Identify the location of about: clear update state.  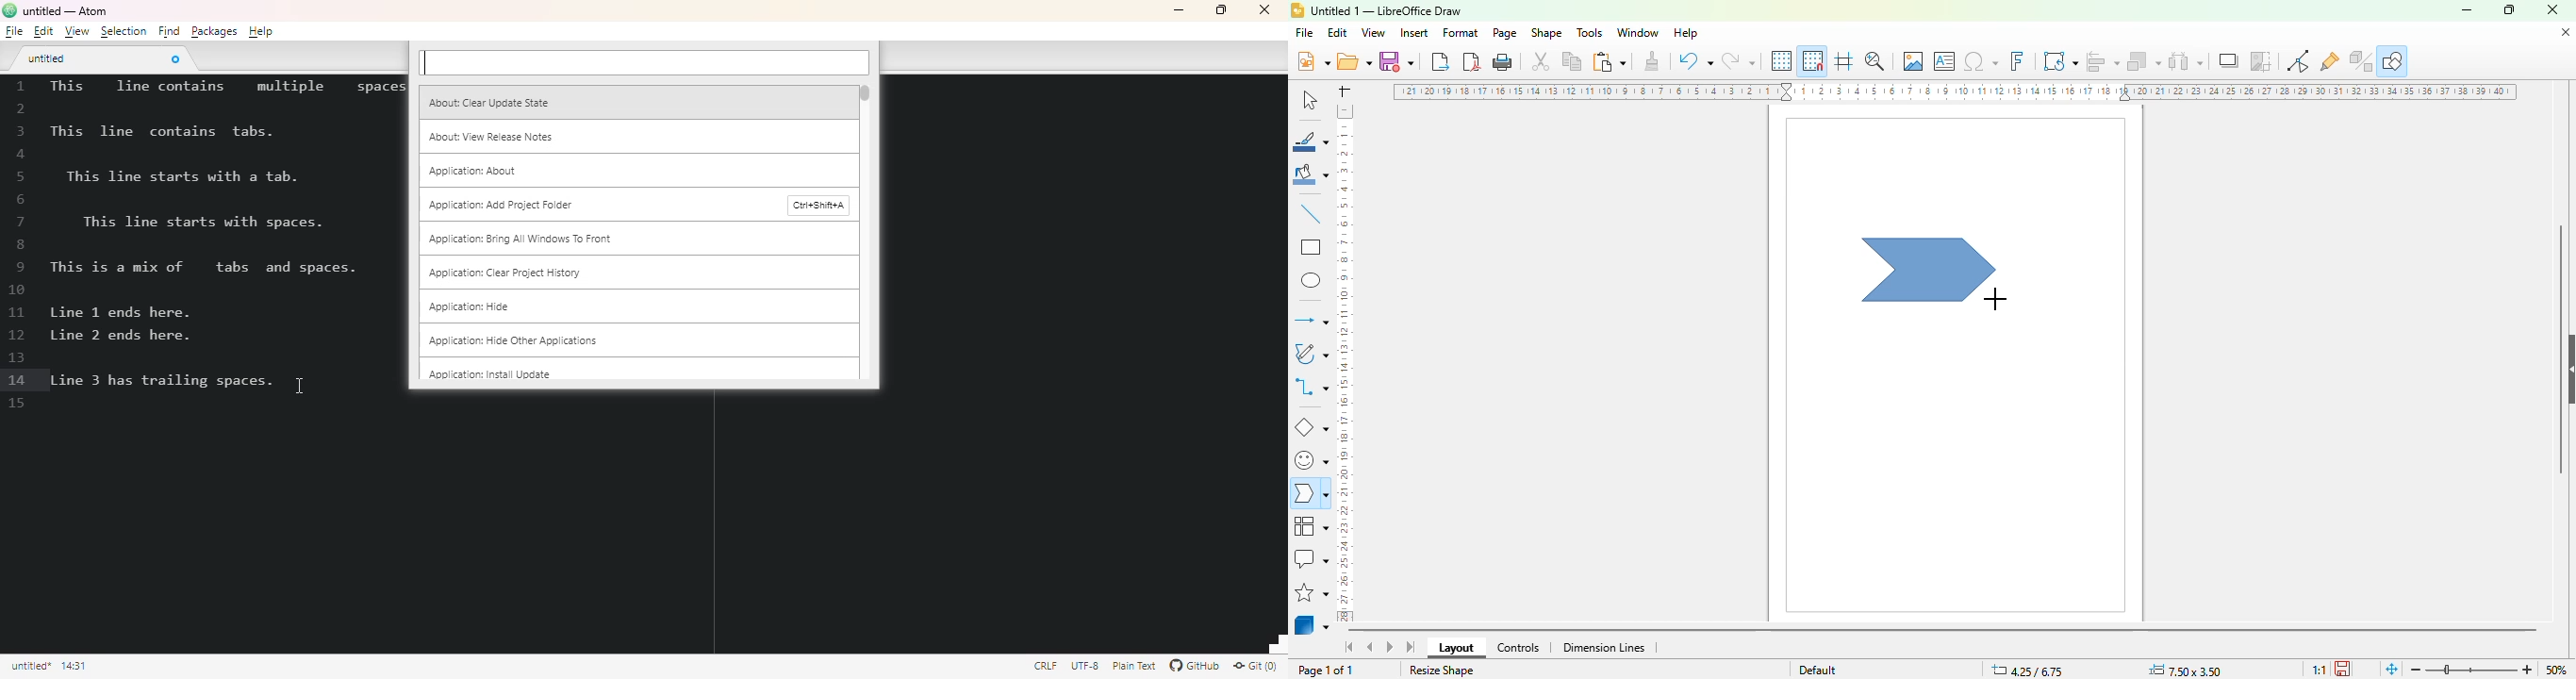
(490, 104).